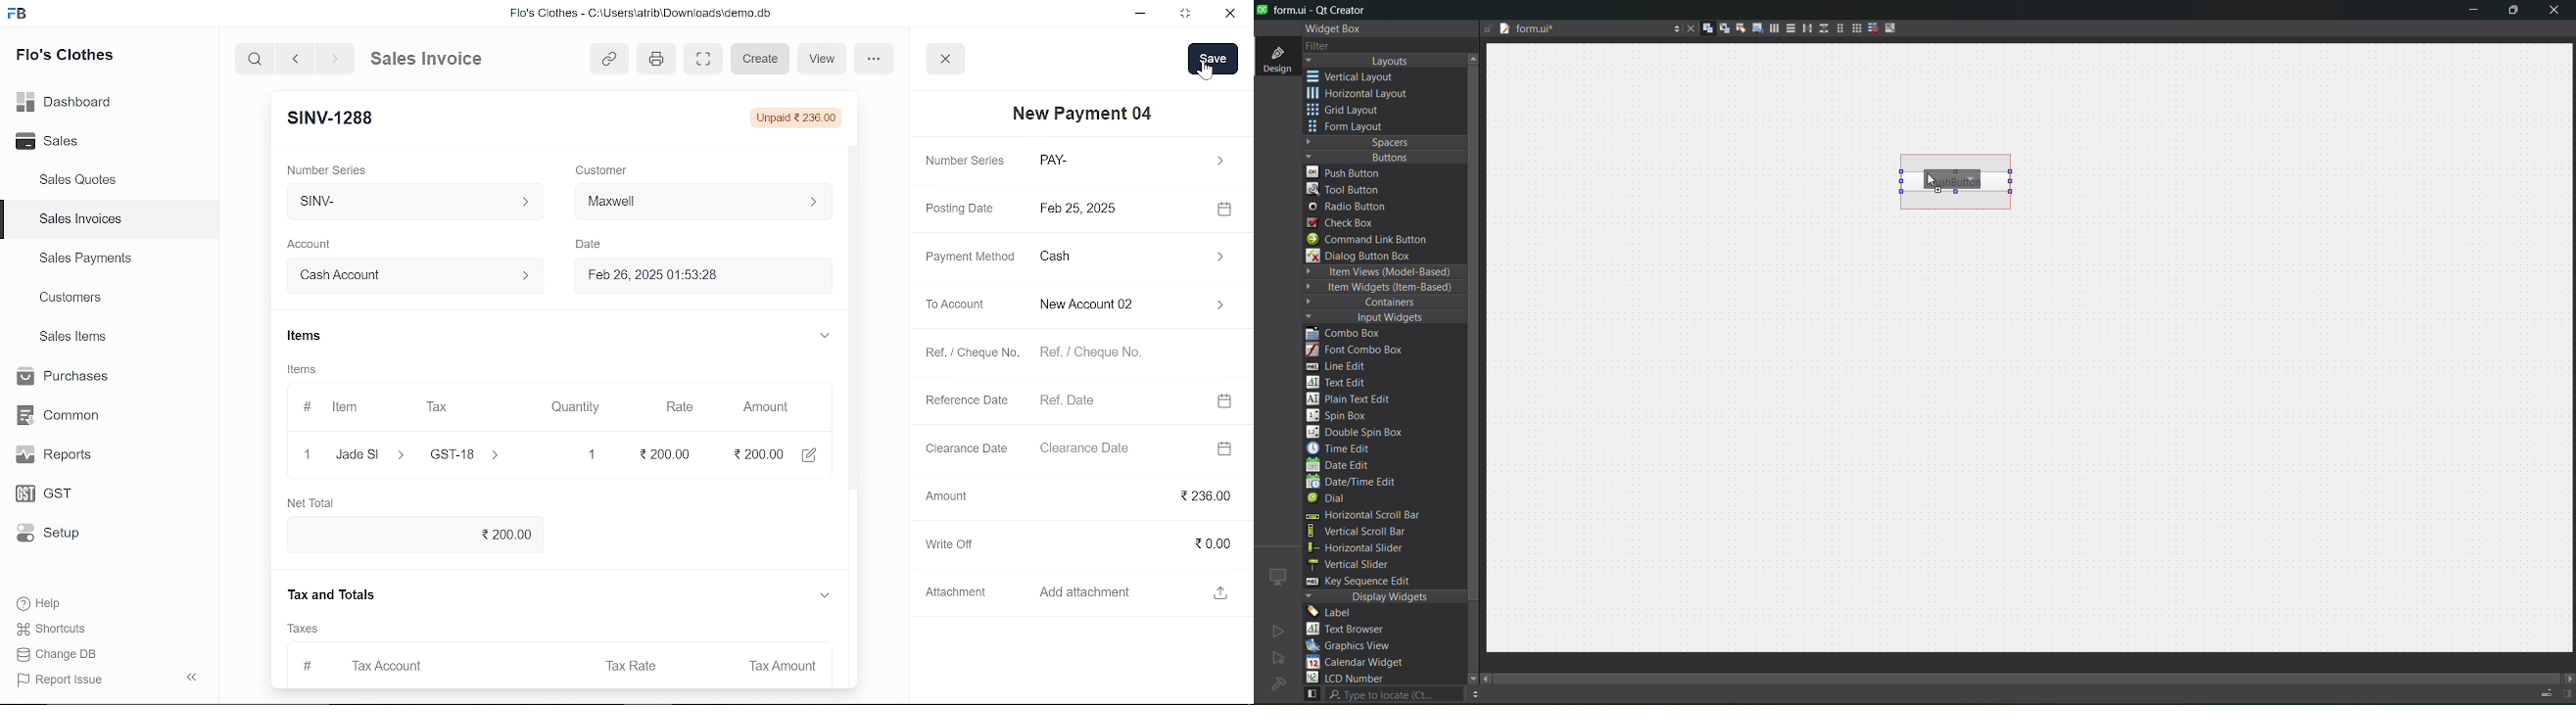 This screenshot has width=2576, height=728. What do you see at coordinates (315, 245) in the screenshot?
I see `Account` at bounding box center [315, 245].